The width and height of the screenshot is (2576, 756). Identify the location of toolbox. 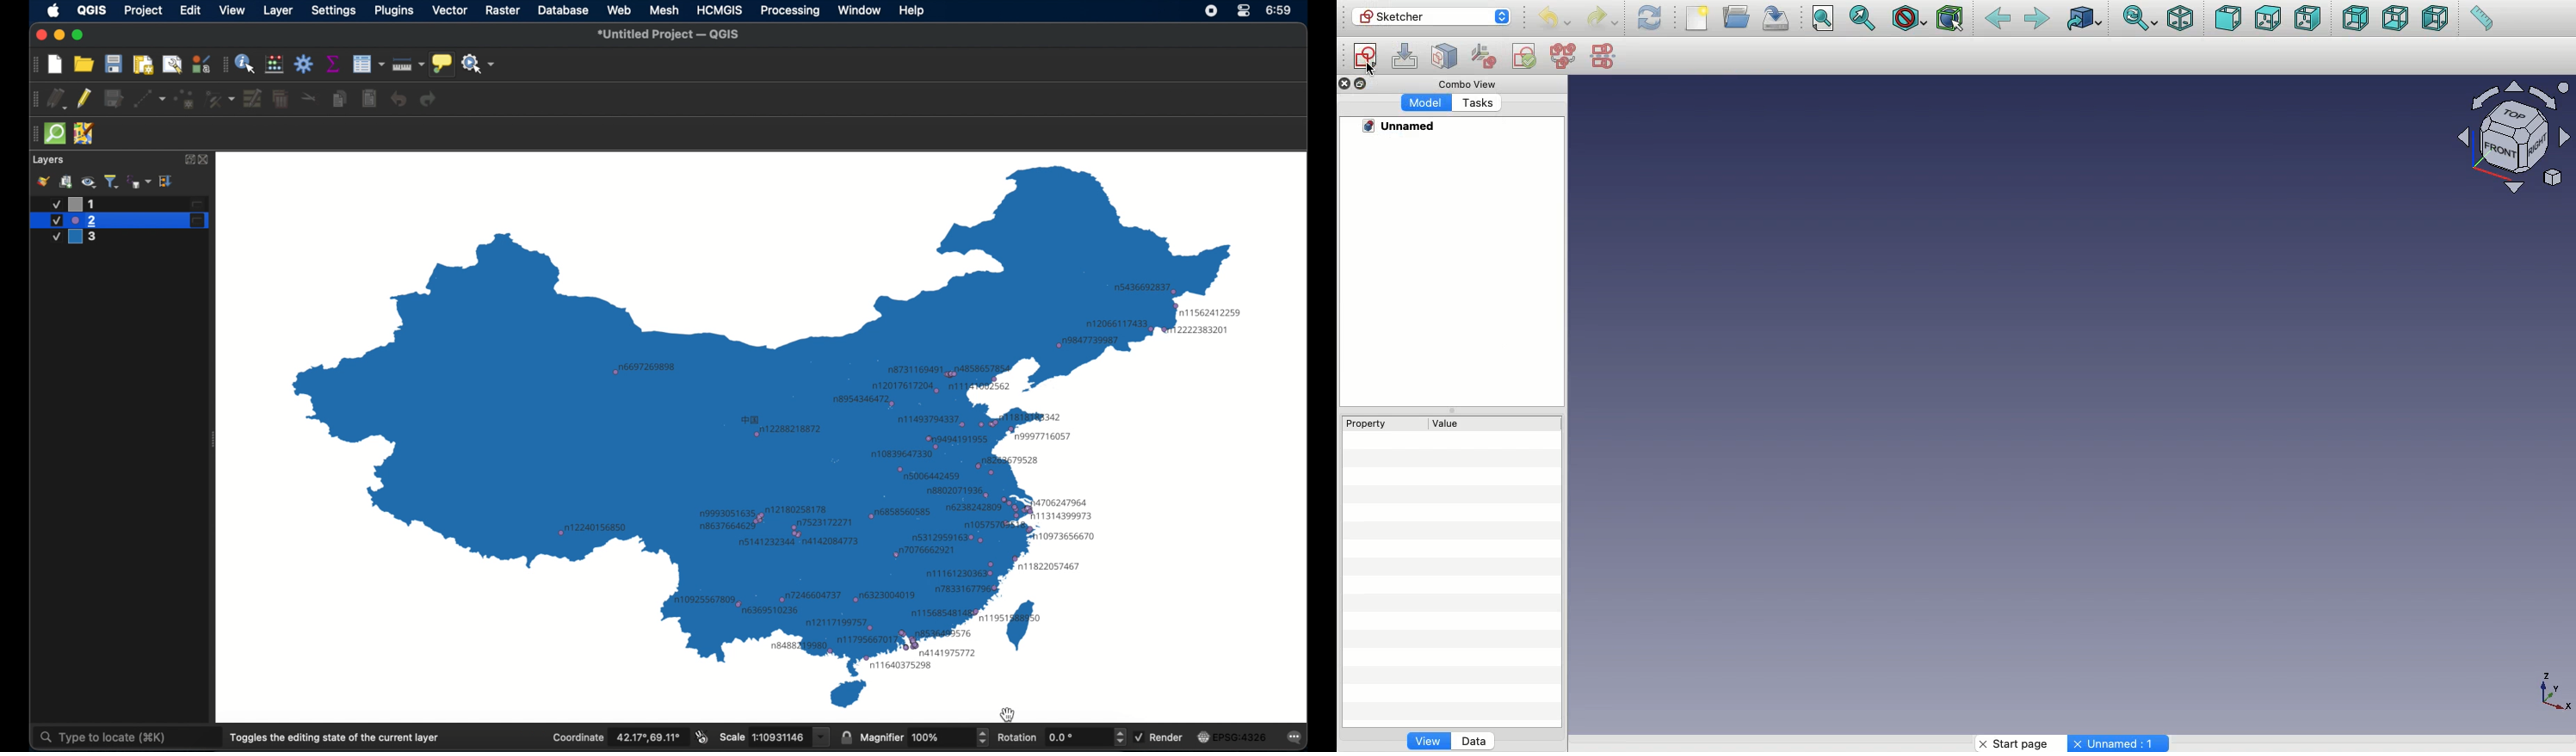
(304, 63).